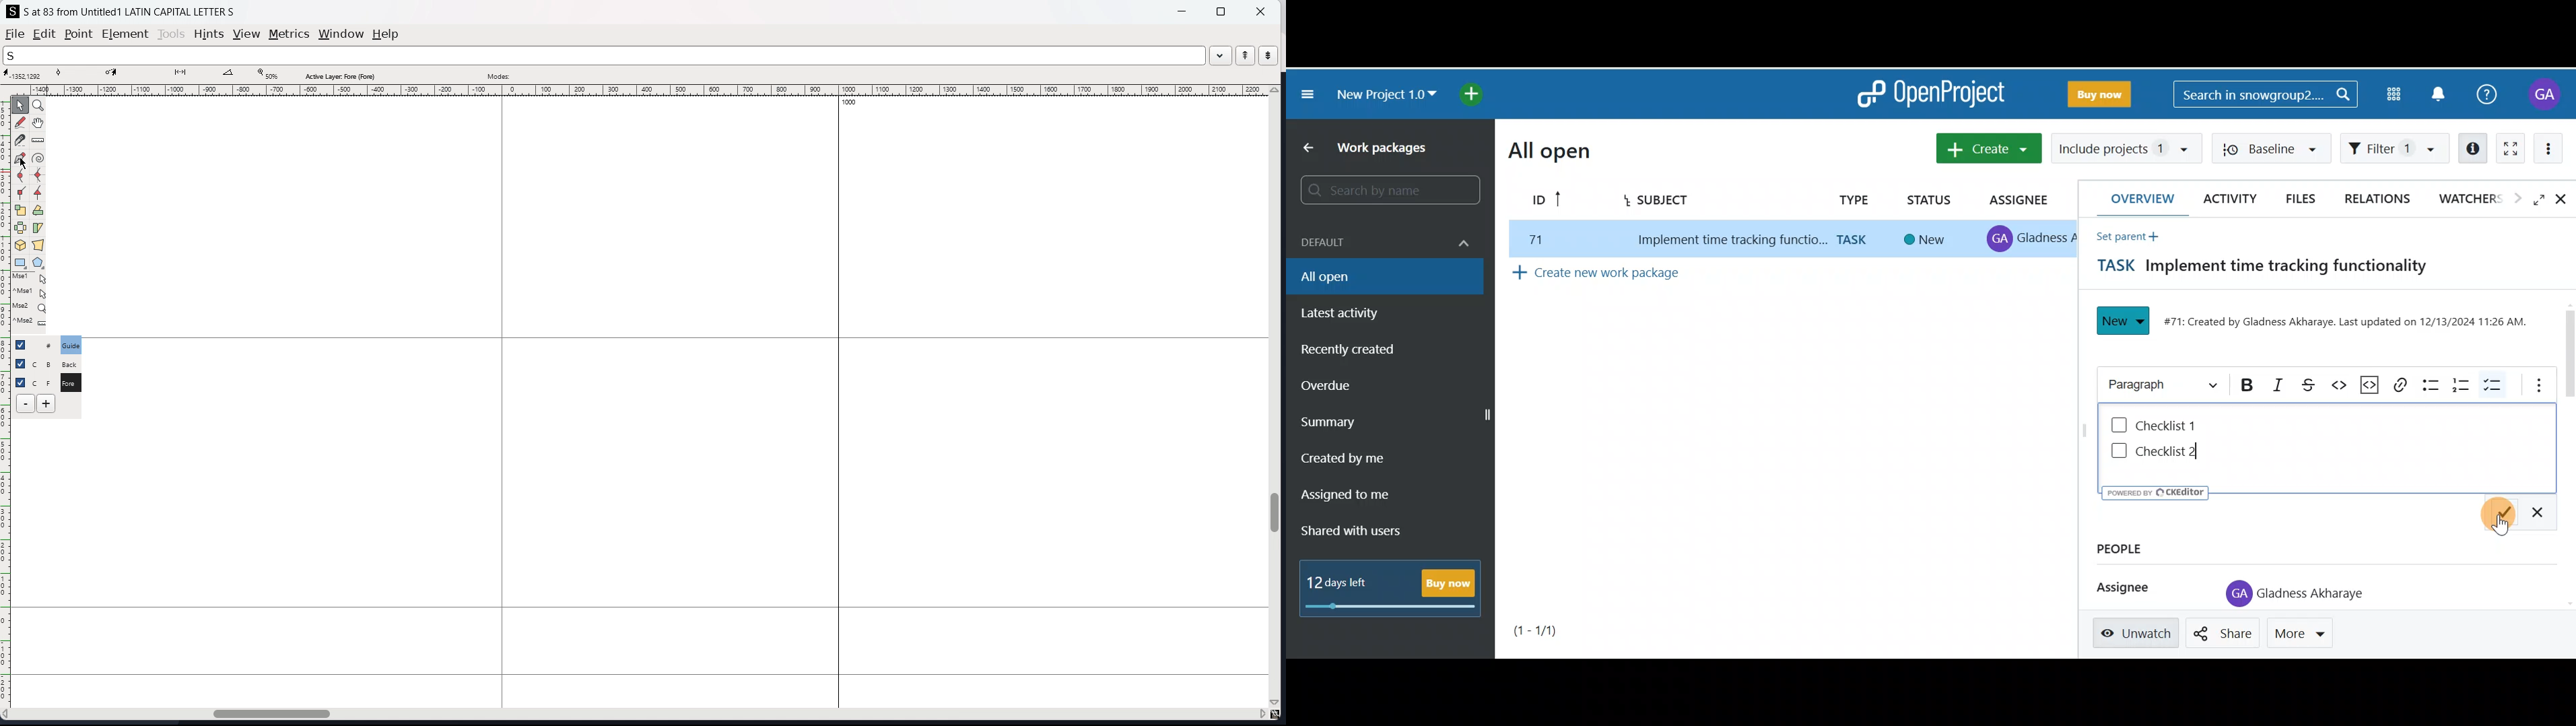 The width and height of the screenshot is (2576, 728). Describe the element at coordinates (1359, 530) in the screenshot. I see `Shared with users` at that location.